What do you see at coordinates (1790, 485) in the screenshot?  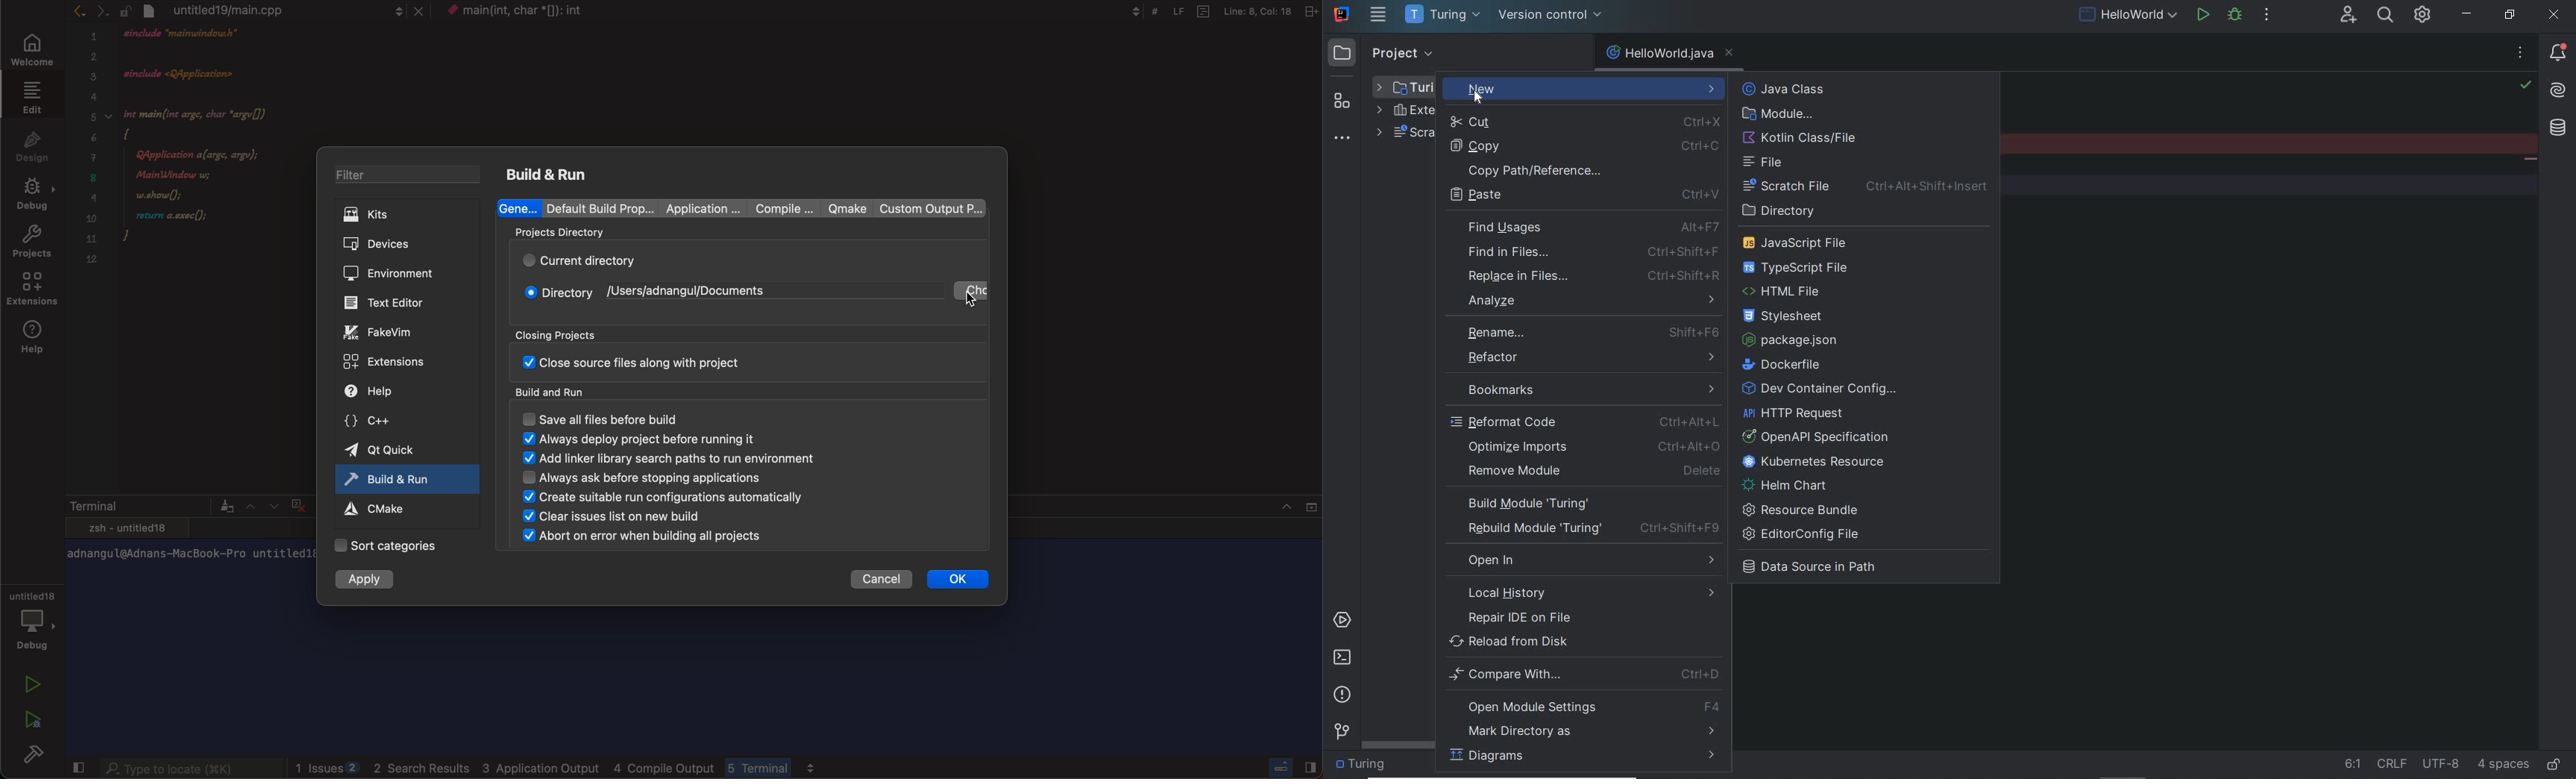 I see `Helm Chart` at bounding box center [1790, 485].